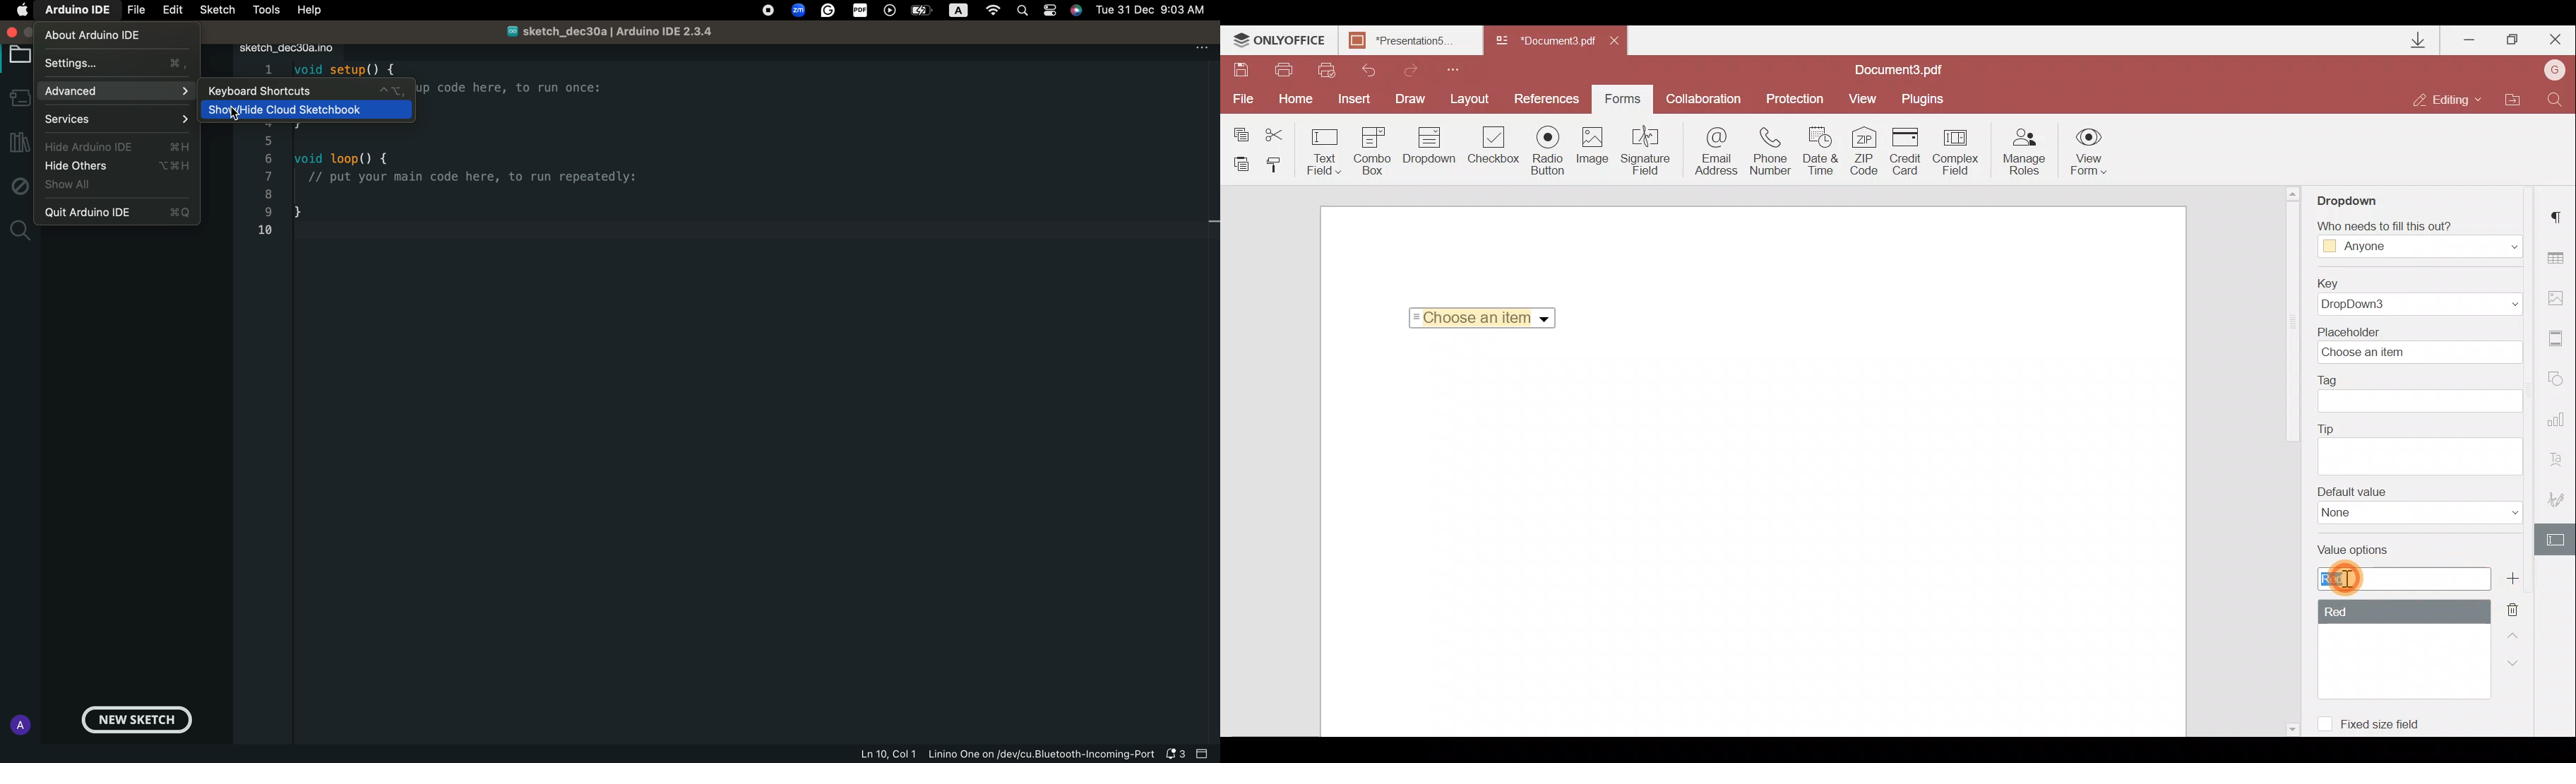  Describe the element at coordinates (1328, 70) in the screenshot. I see `Quick print` at that location.